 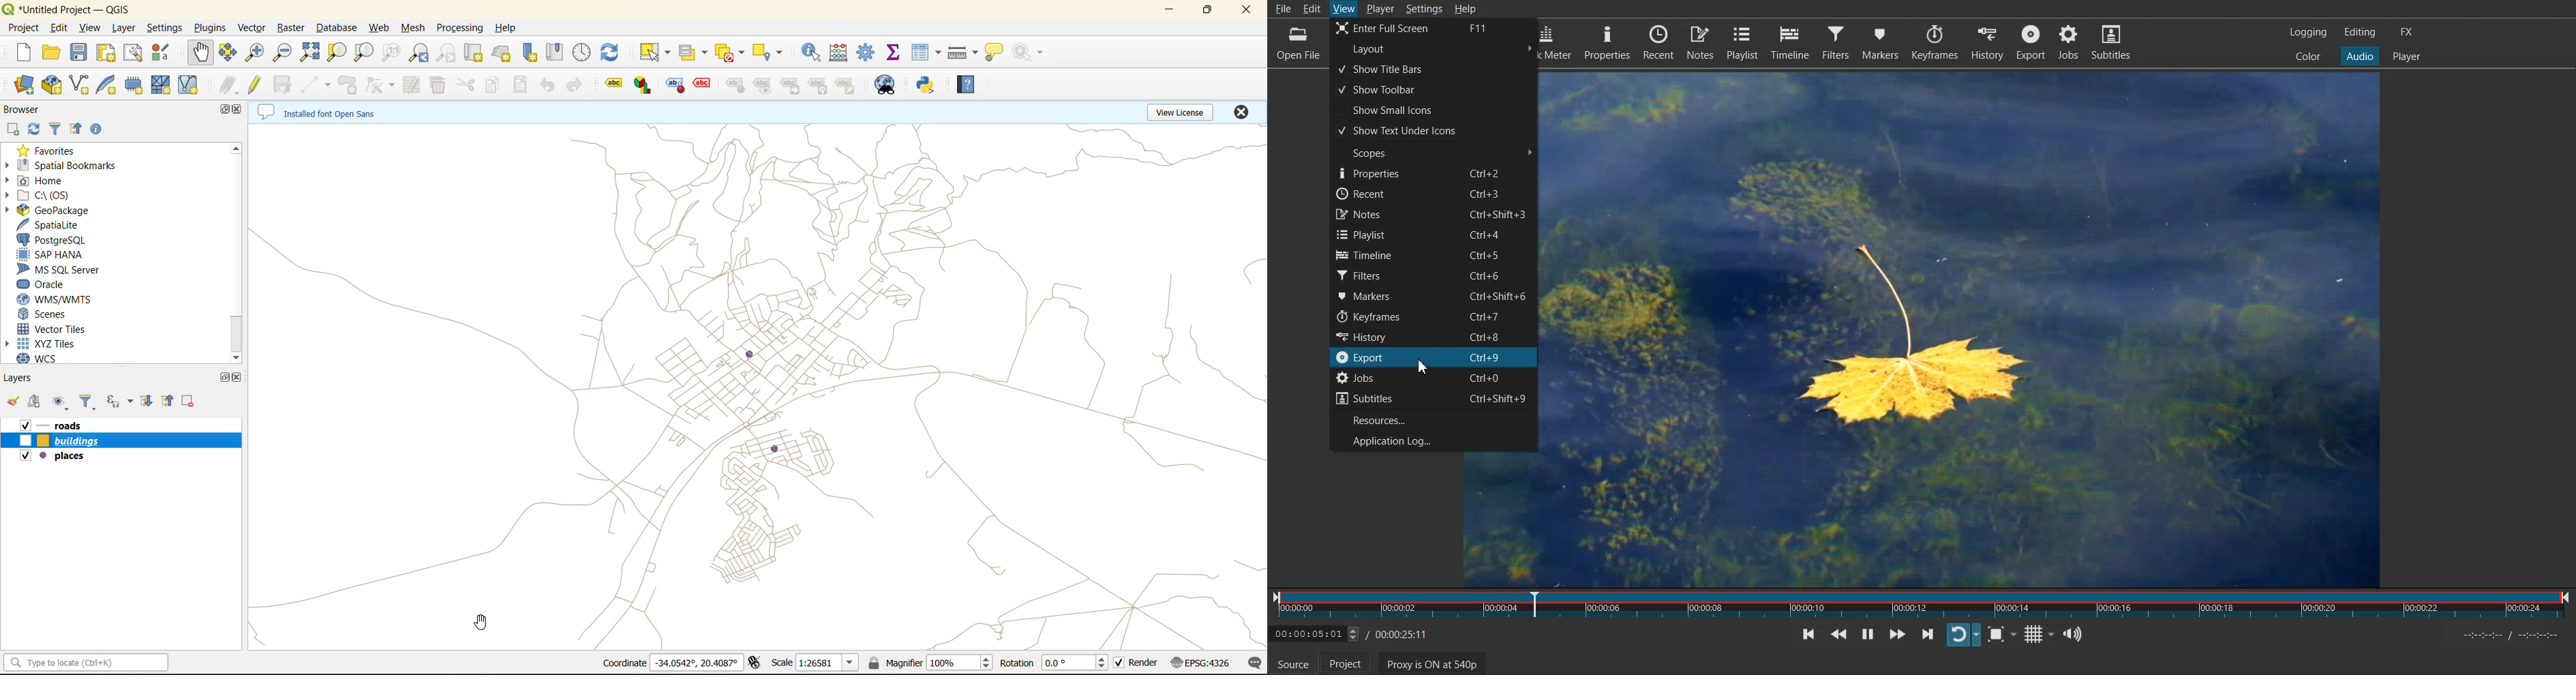 I want to click on help, so click(x=973, y=87).